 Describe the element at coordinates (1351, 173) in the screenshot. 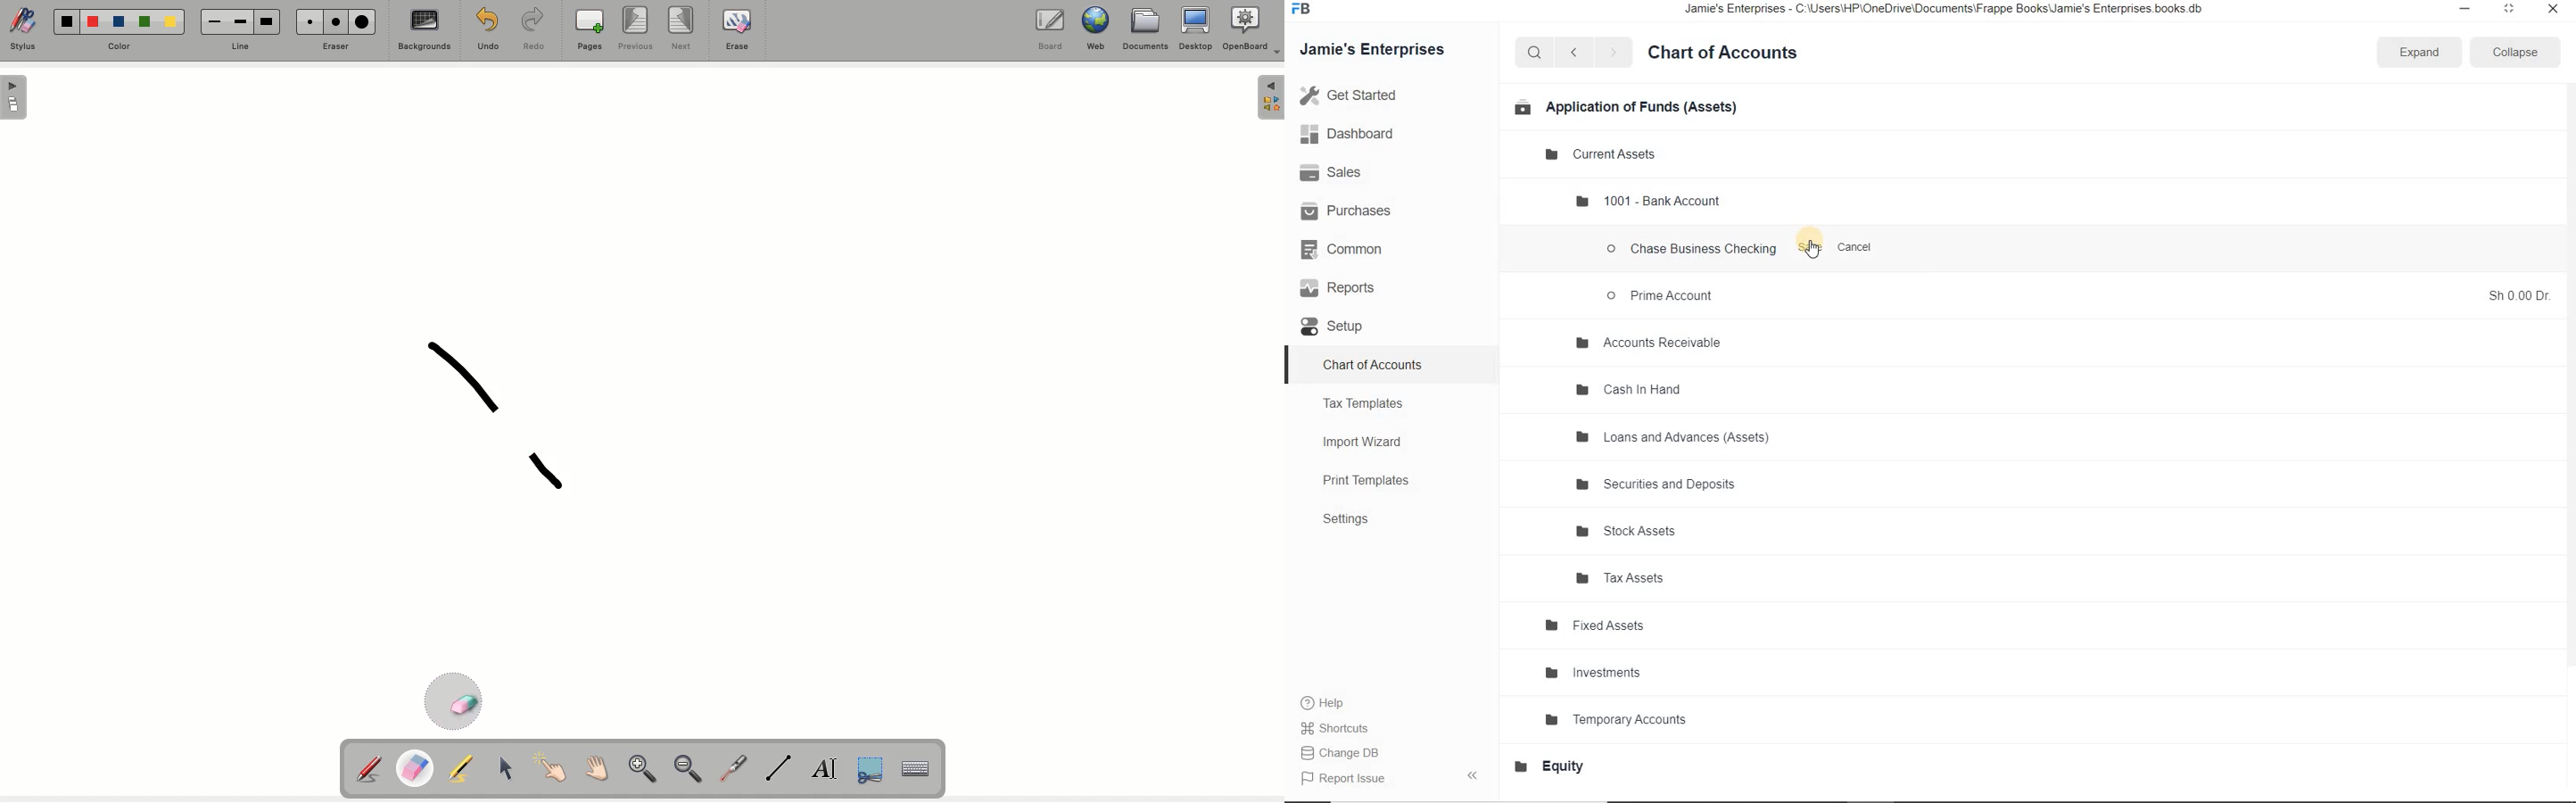

I see `Sales` at that location.